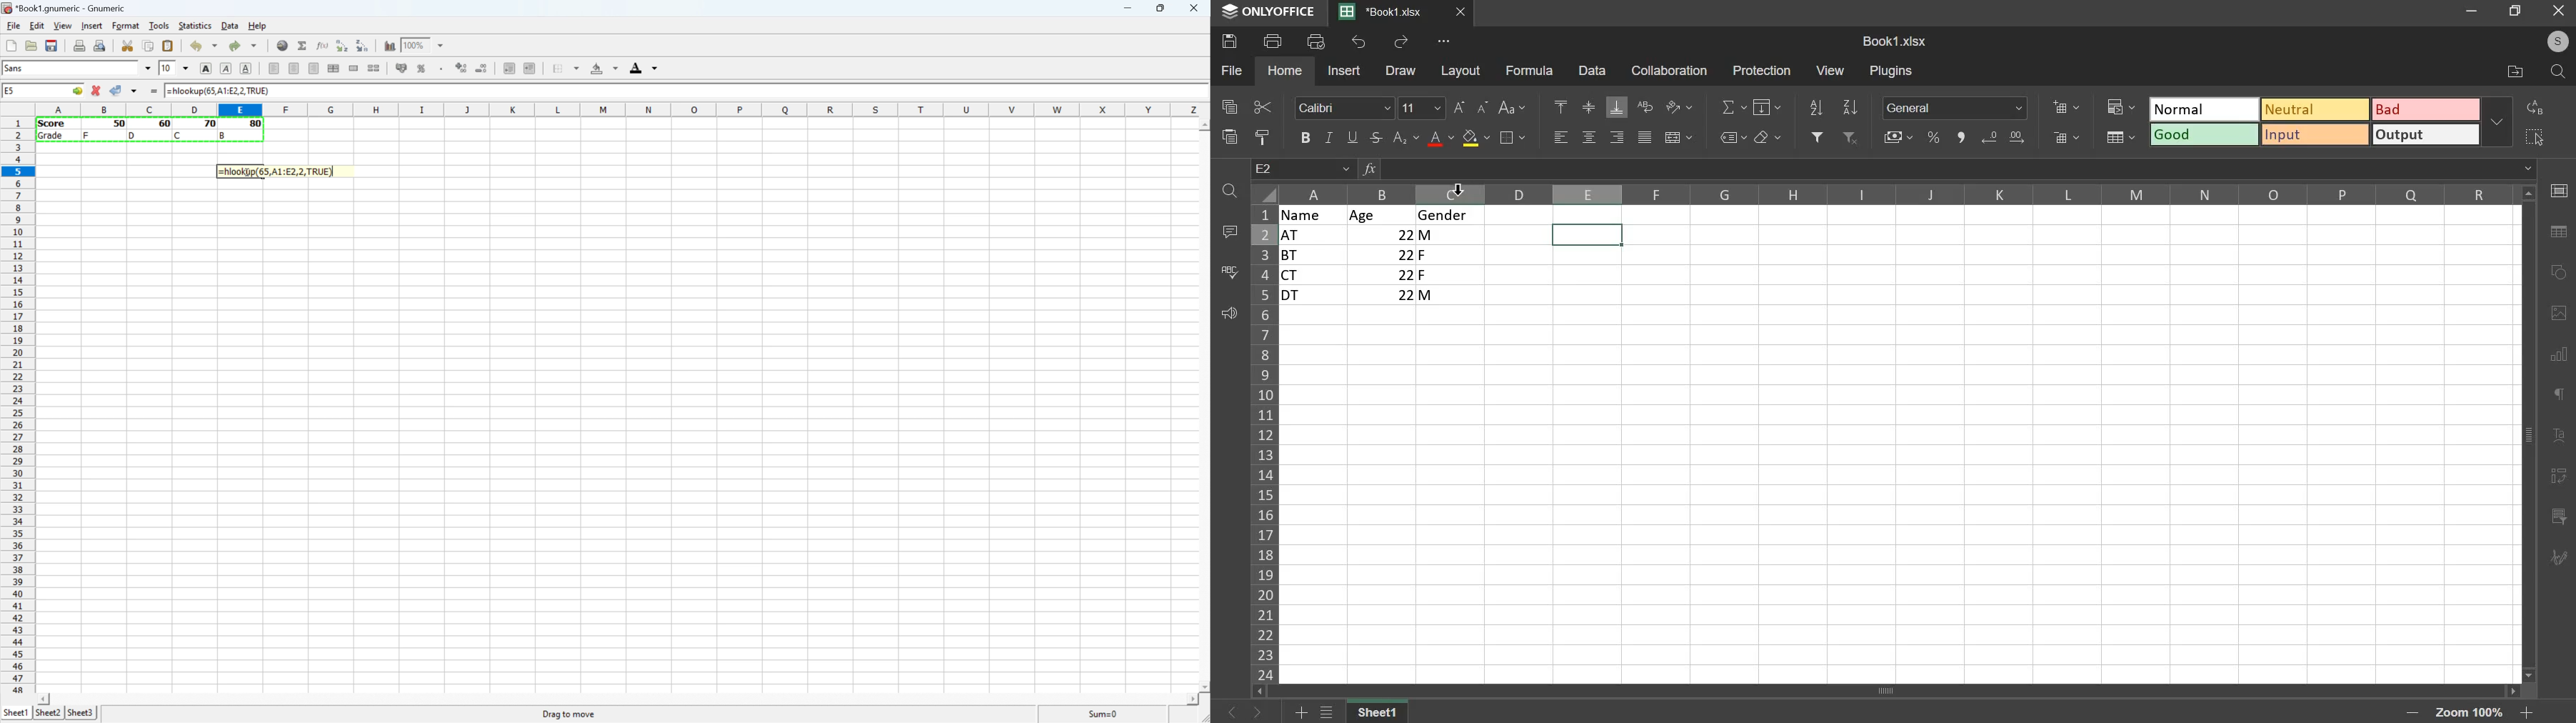 This screenshot has height=728, width=2576. Describe the element at coordinates (2120, 137) in the screenshot. I see `format as table template` at that location.